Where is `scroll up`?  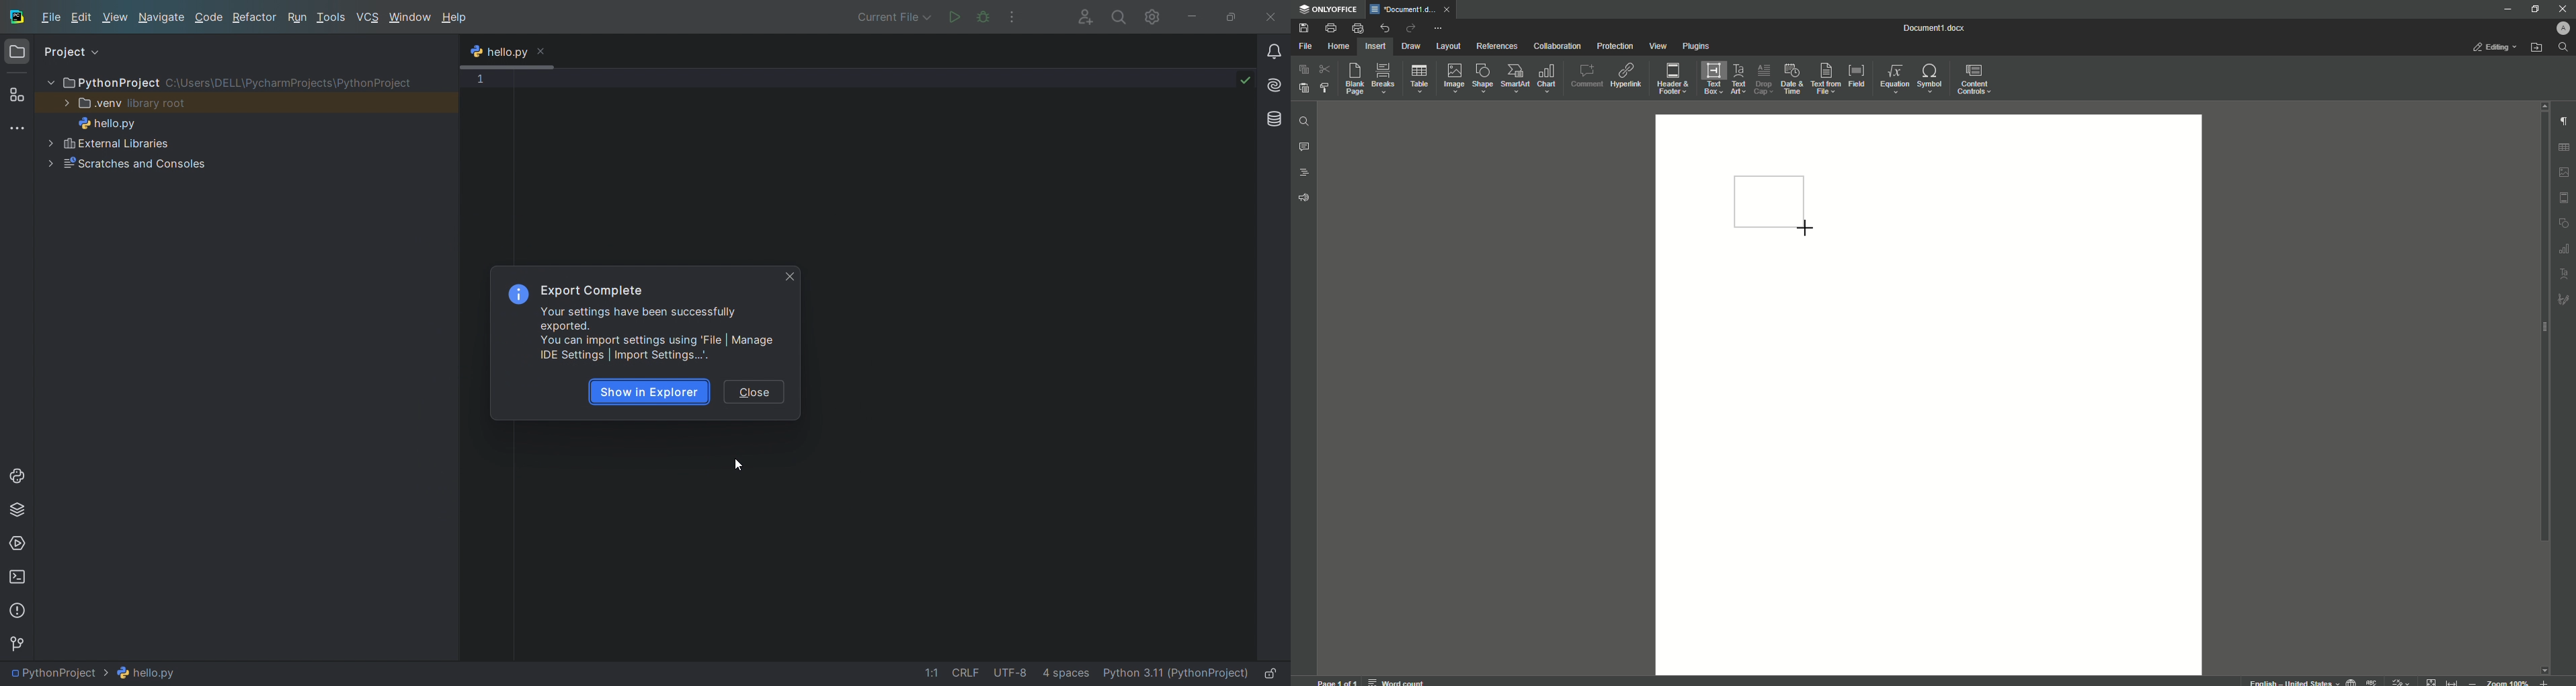 scroll up is located at coordinates (2542, 105).